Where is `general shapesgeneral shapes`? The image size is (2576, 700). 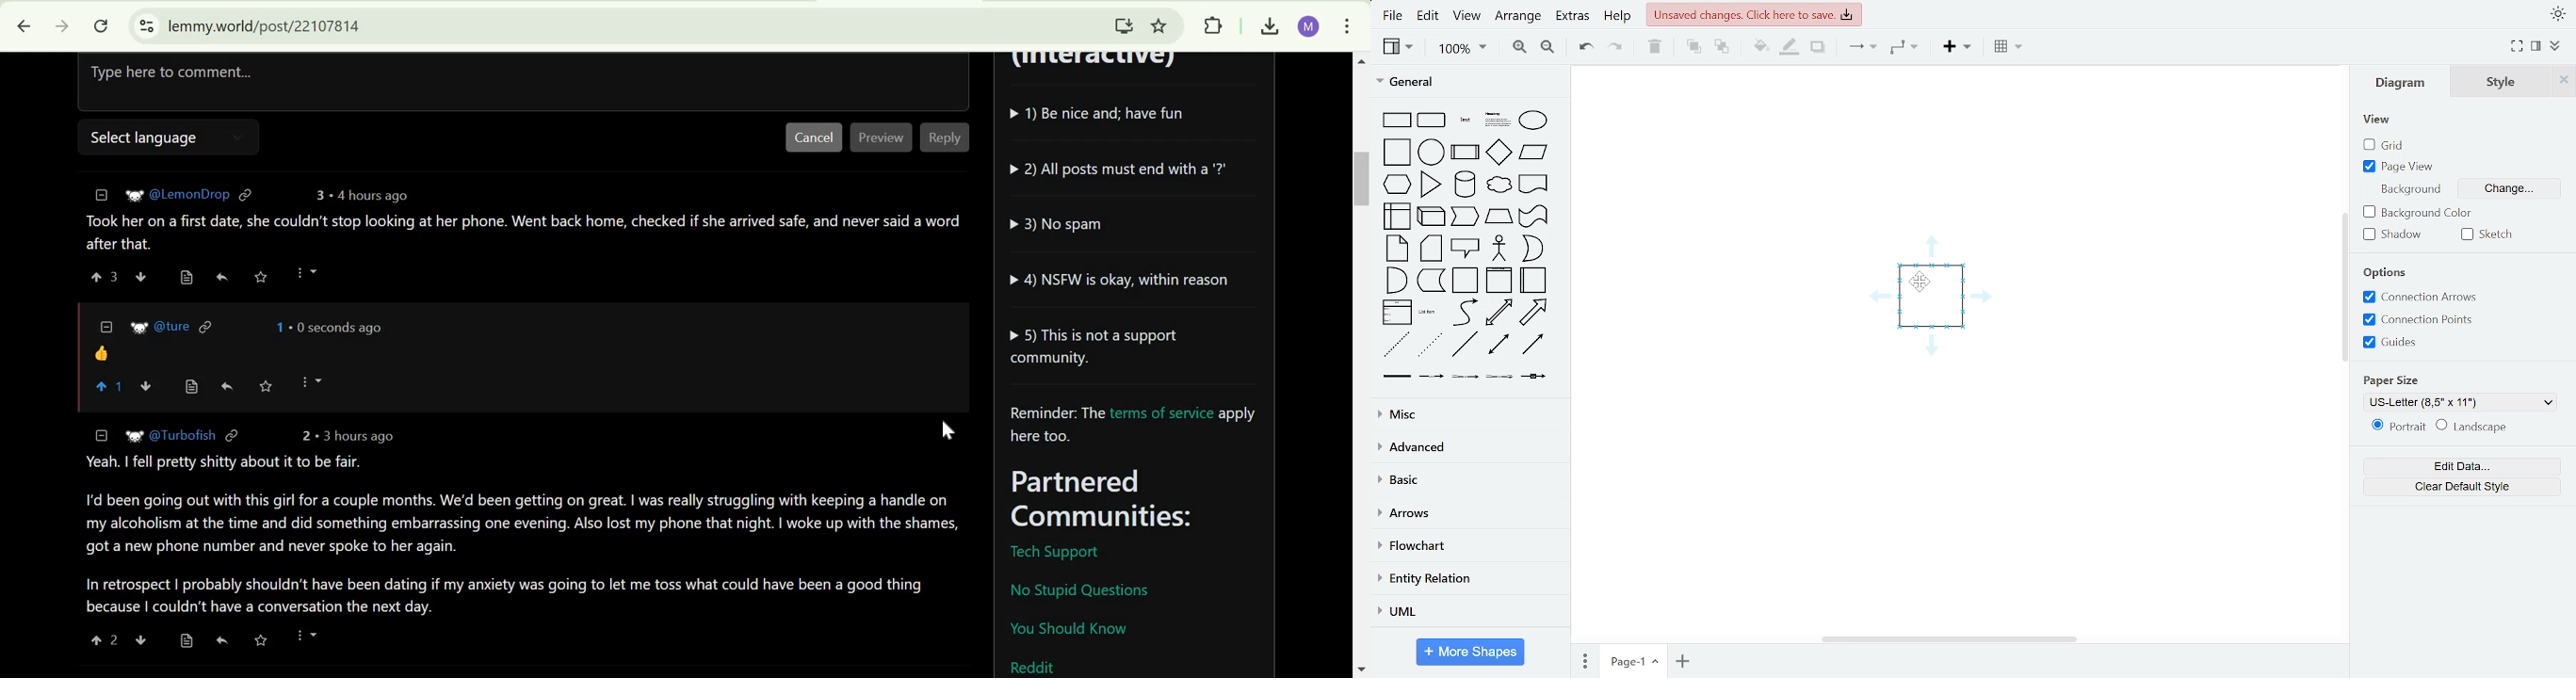 general shapesgeneral shapes is located at coordinates (1462, 120).